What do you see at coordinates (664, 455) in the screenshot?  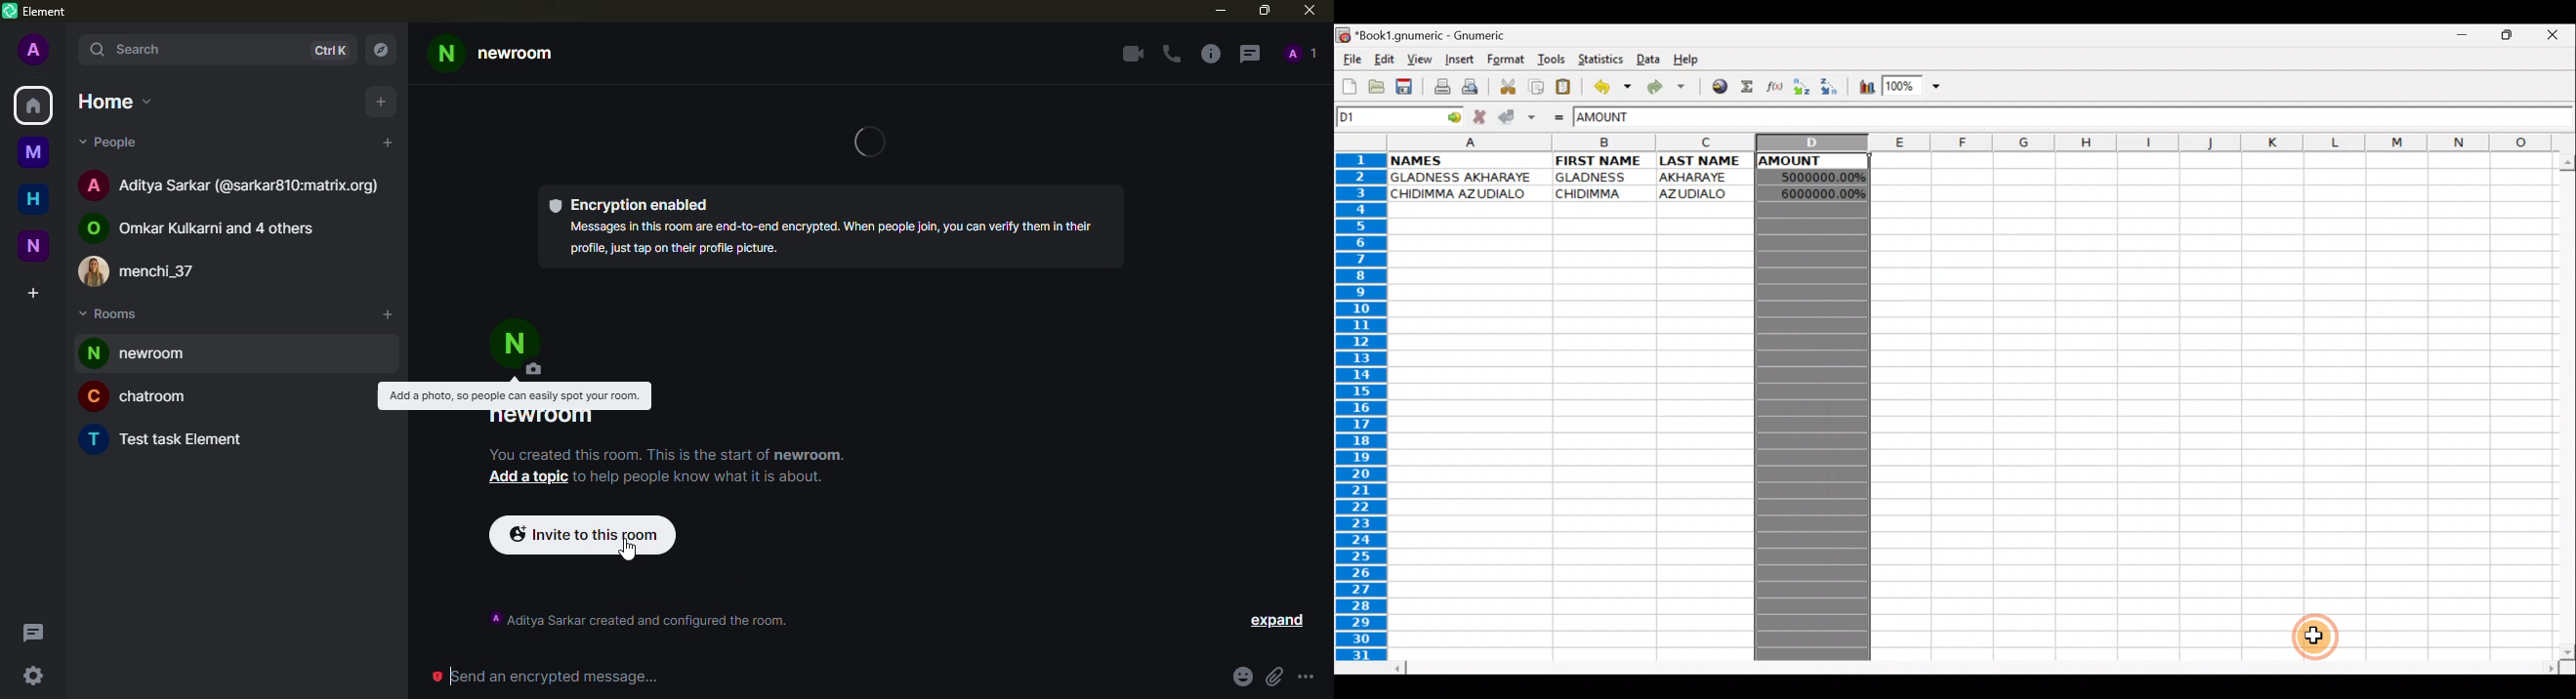 I see `You created this room. This is the start of newroom.` at bounding box center [664, 455].